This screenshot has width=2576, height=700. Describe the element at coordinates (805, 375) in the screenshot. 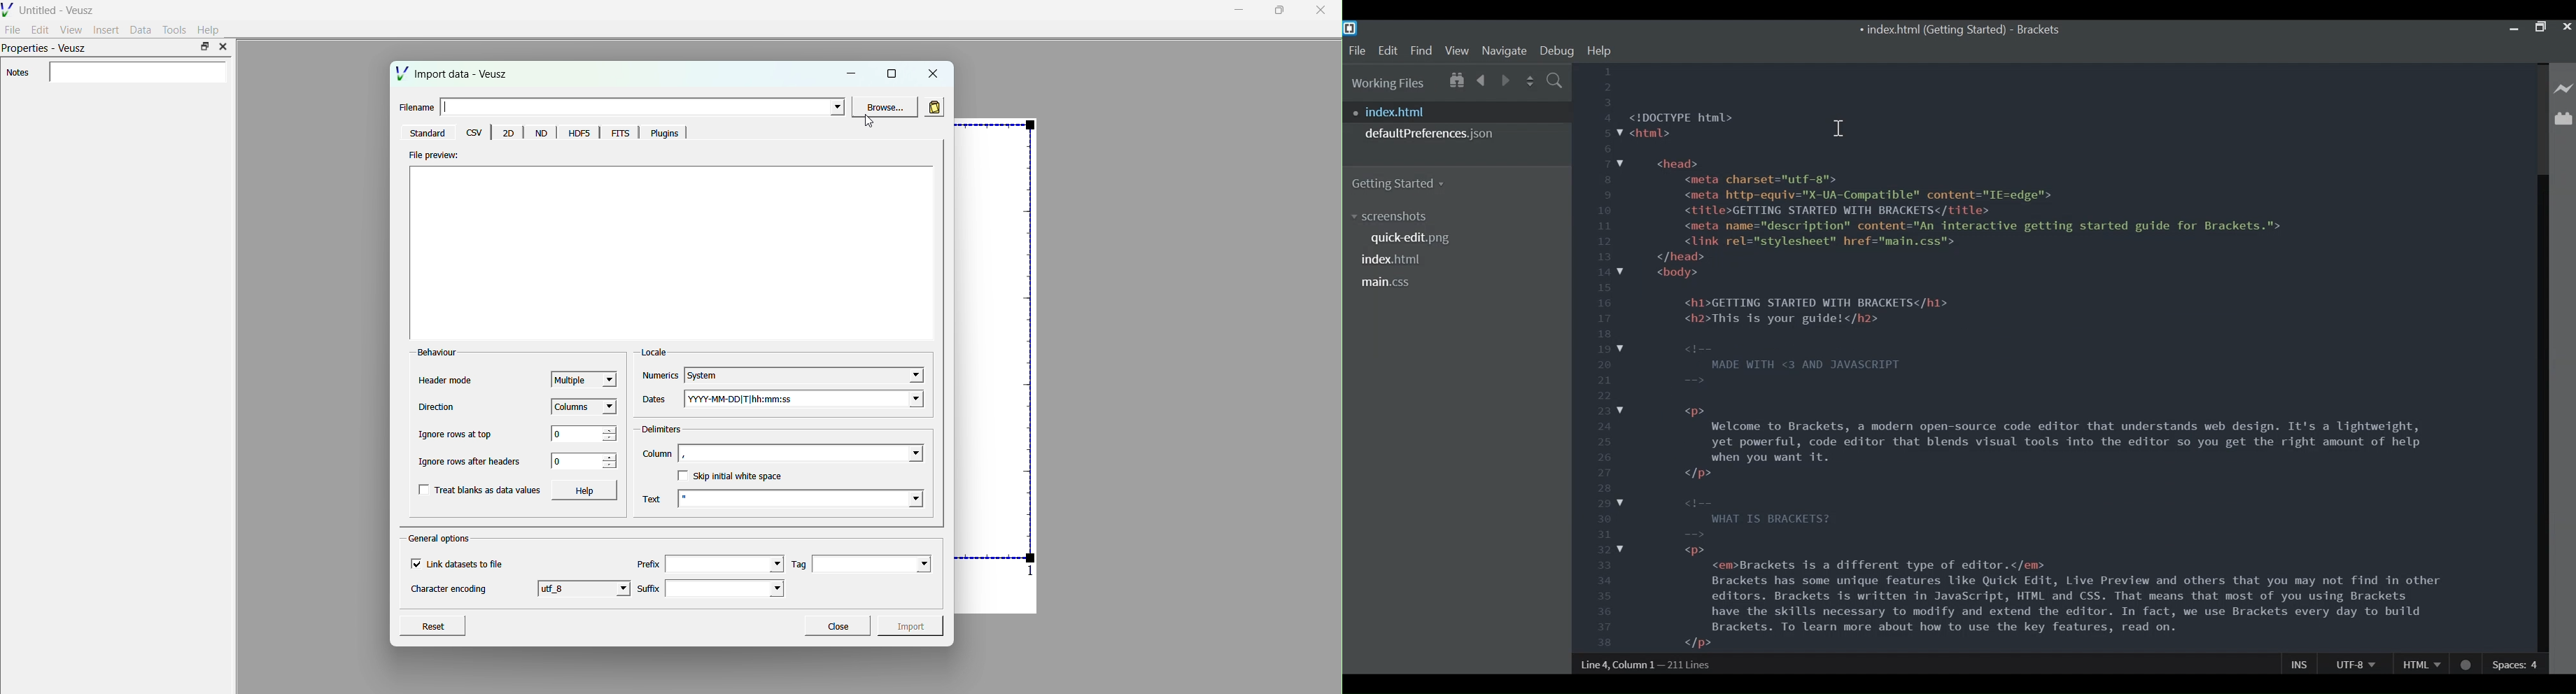

I see `System` at that location.